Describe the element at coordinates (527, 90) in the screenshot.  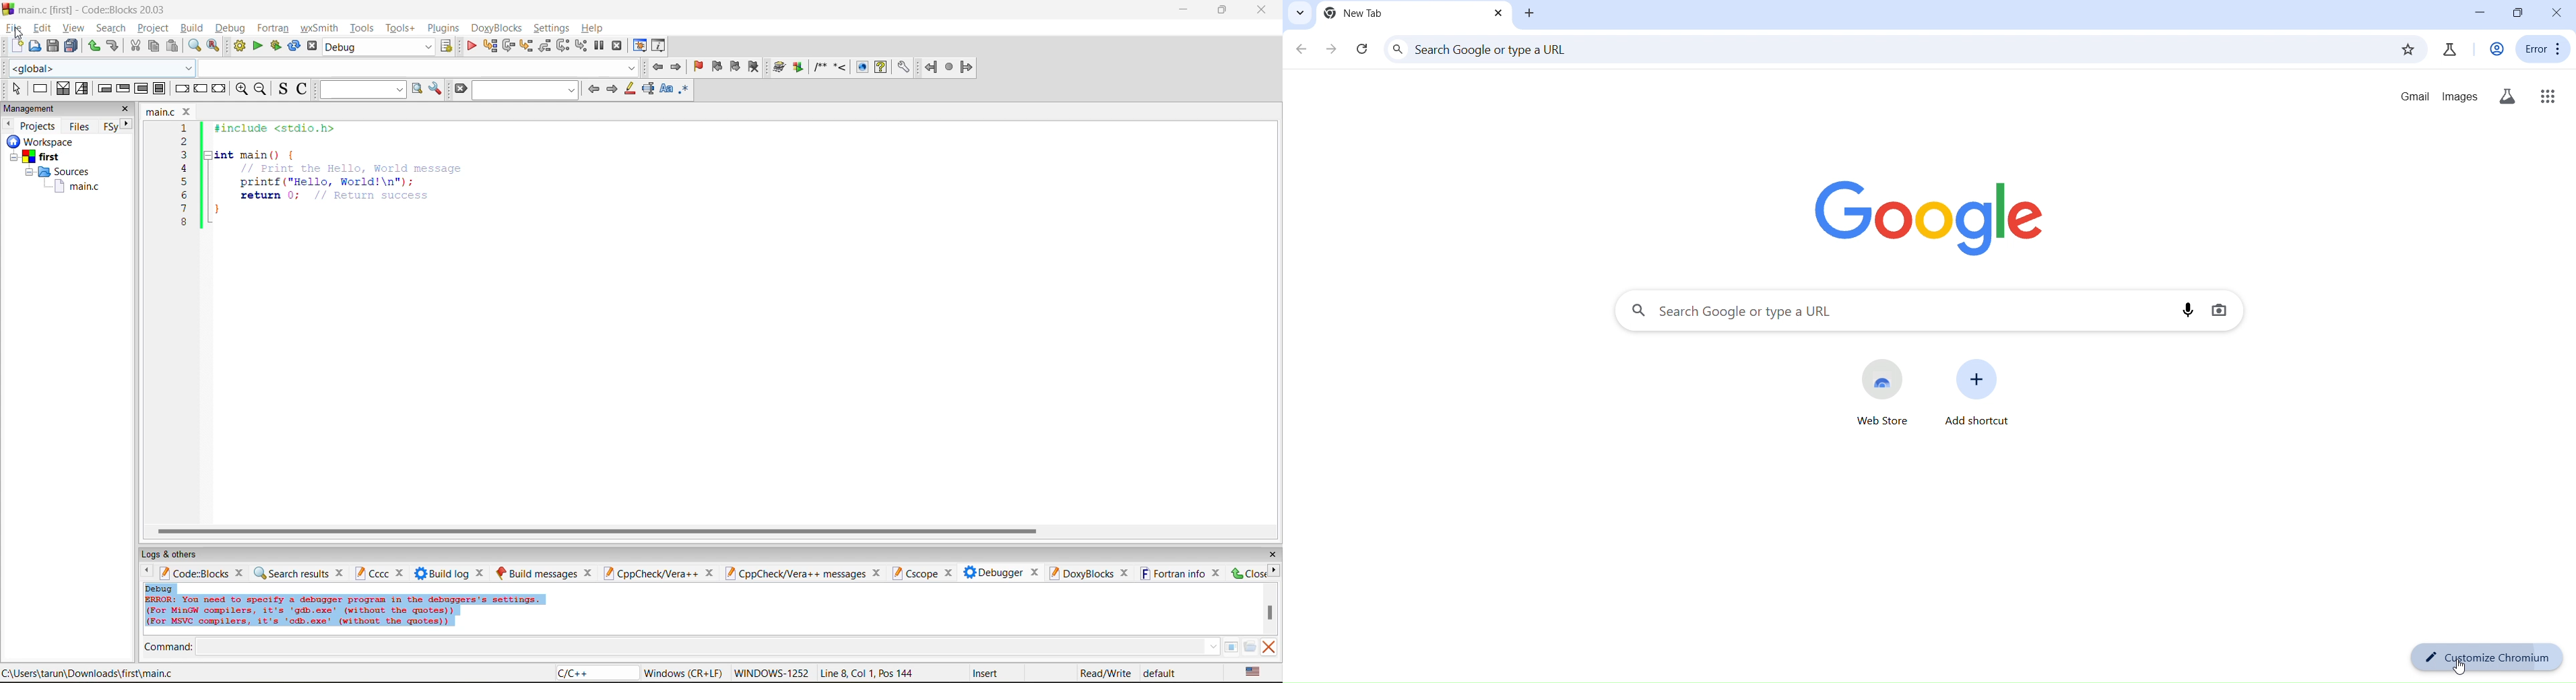
I see `search` at that location.